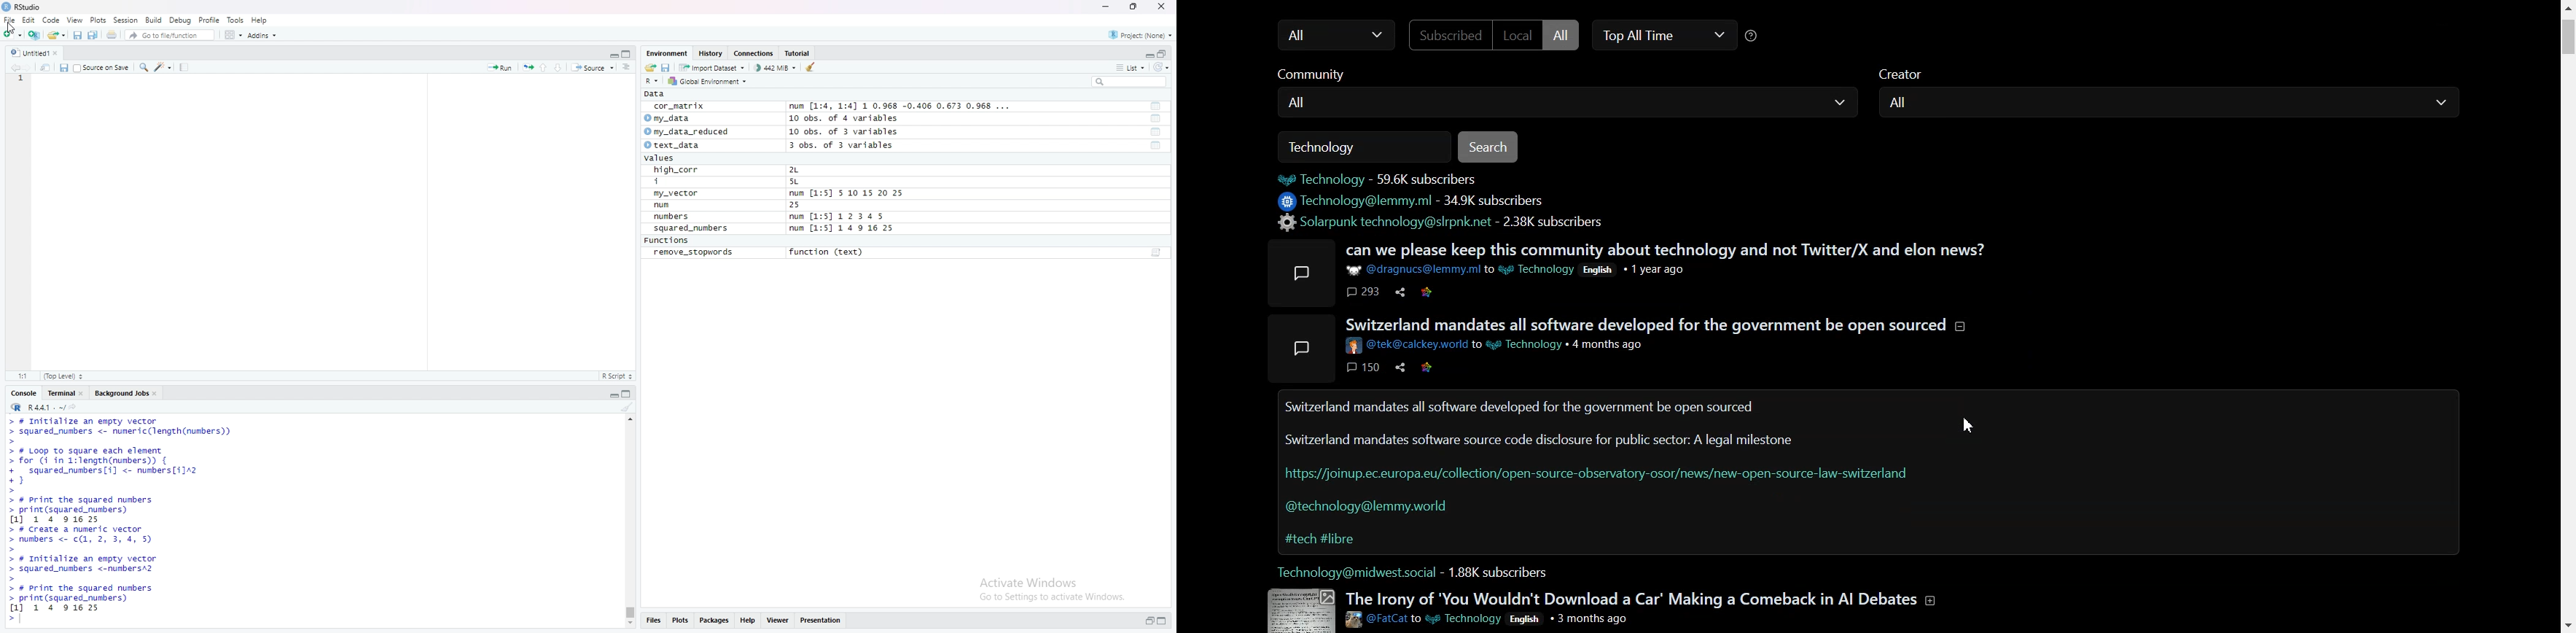 The height and width of the screenshot is (644, 2576). What do you see at coordinates (1496, 346) in the screenshot?
I see `Post details` at bounding box center [1496, 346].